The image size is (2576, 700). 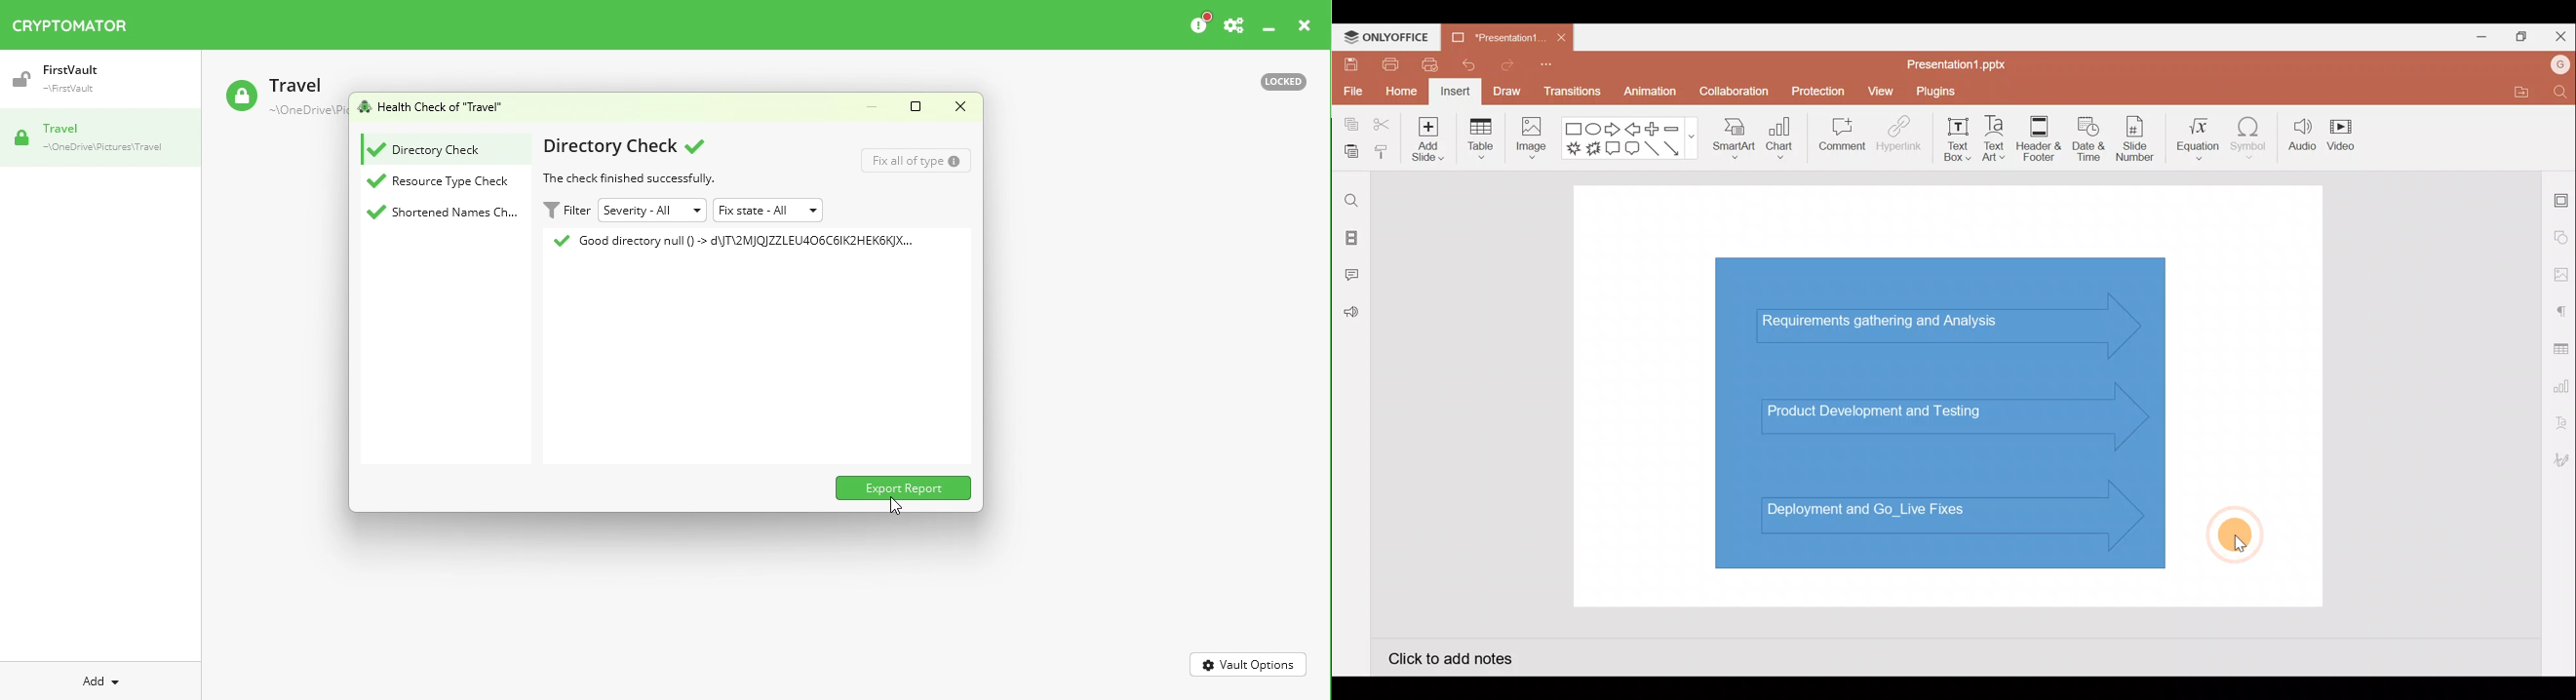 What do you see at coordinates (2518, 37) in the screenshot?
I see `Maximize` at bounding box center [2518, 37].